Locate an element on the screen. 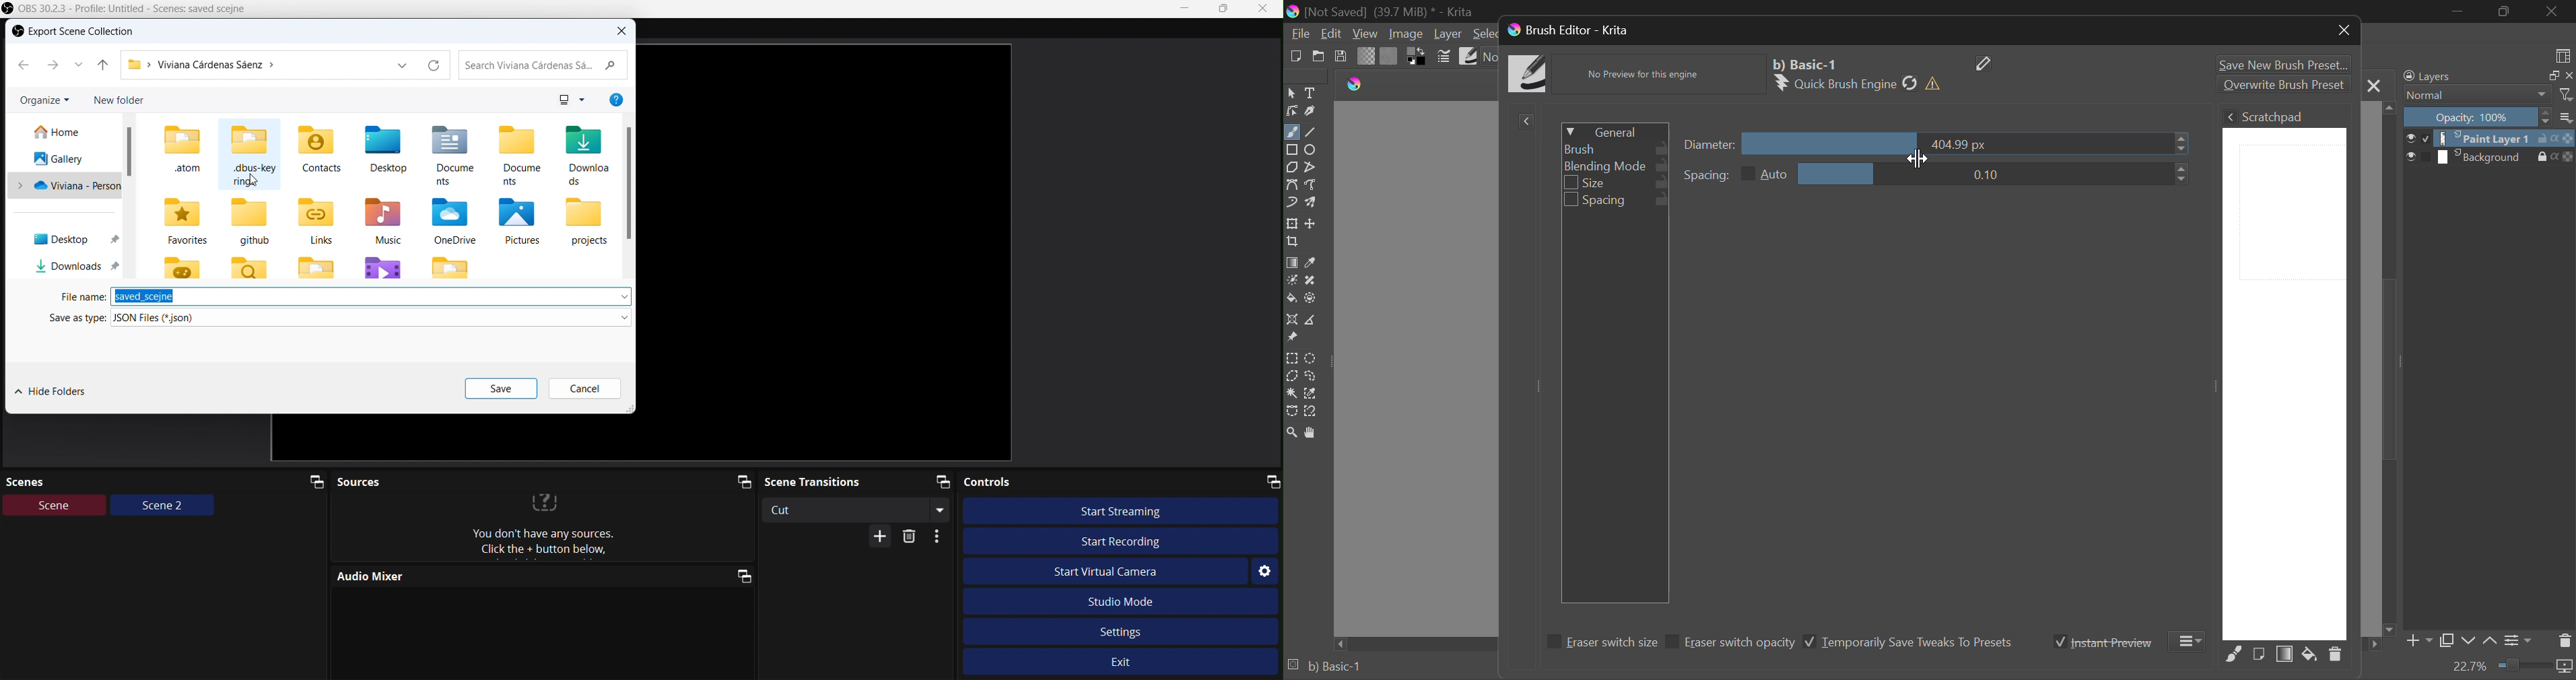  Delete is located at coordinates (2335, 657).